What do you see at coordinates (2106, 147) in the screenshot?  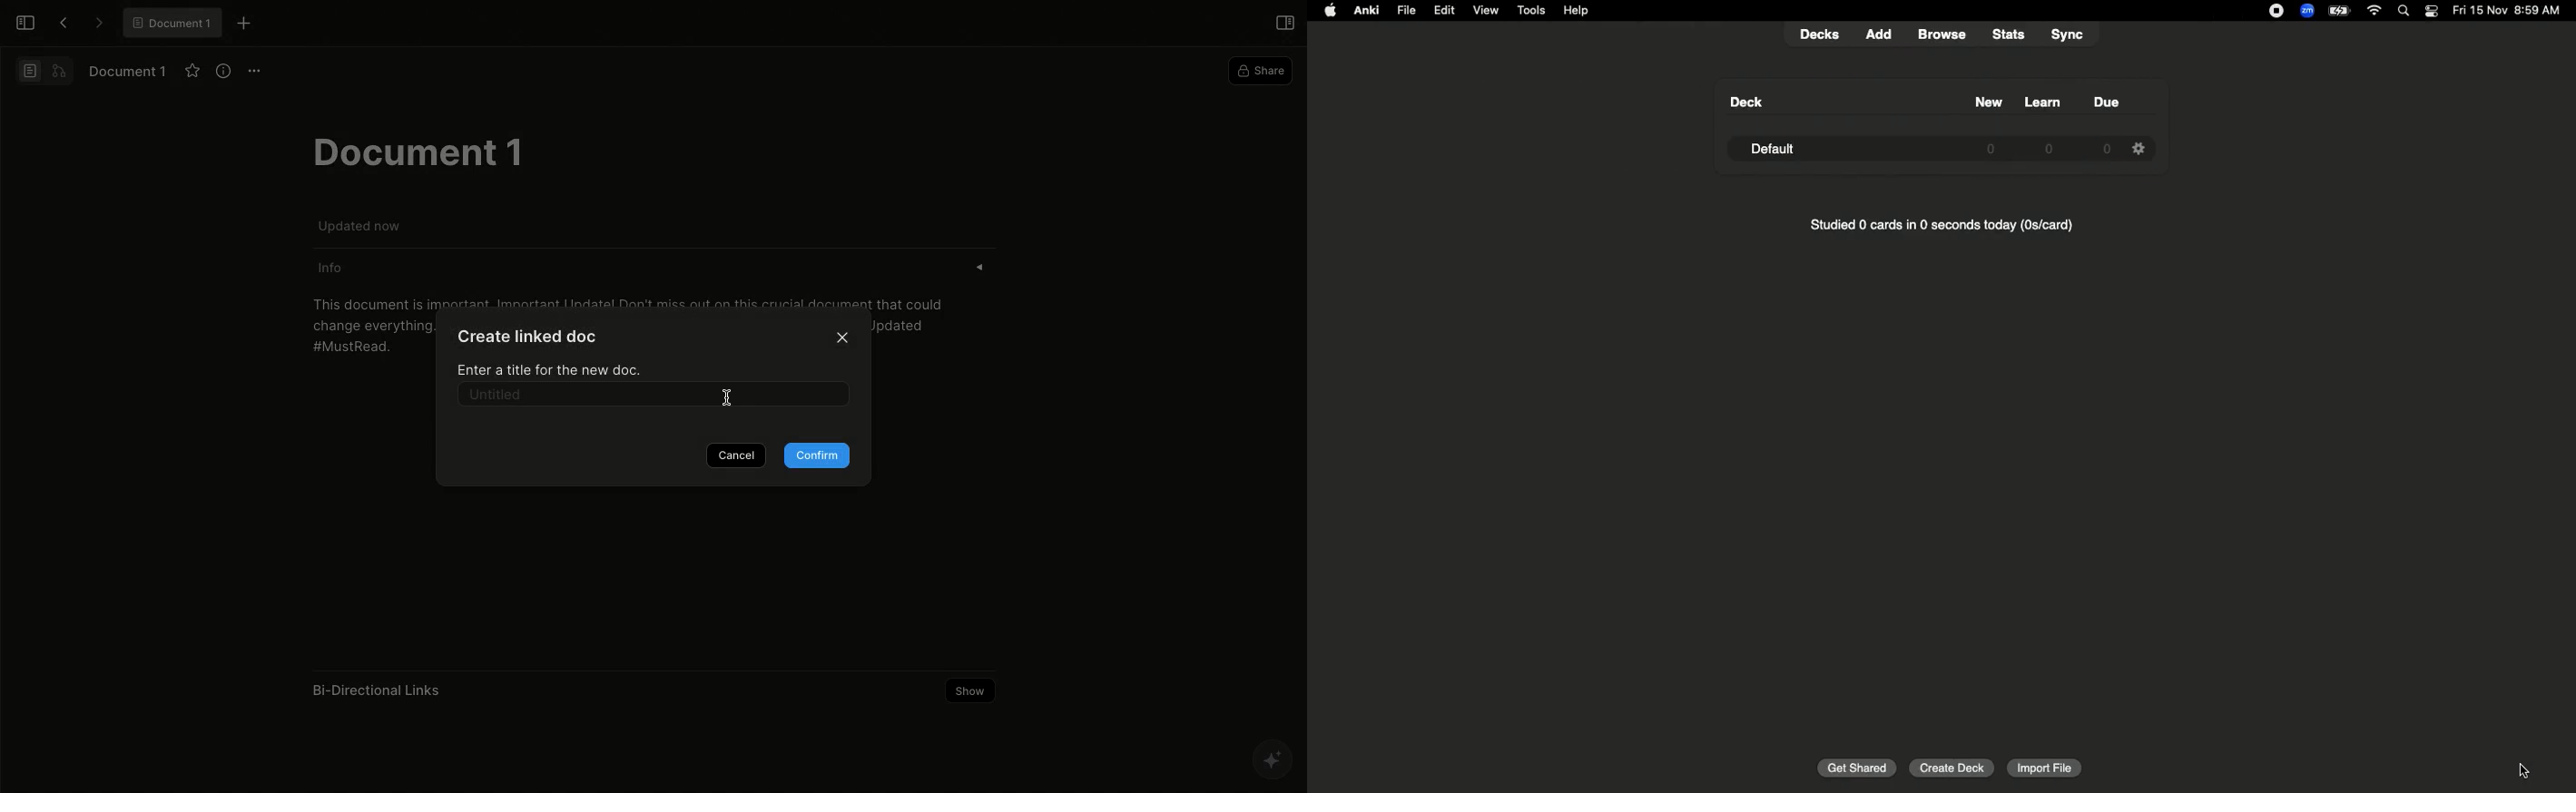 I see `0` at bounding box center [2106, 147].